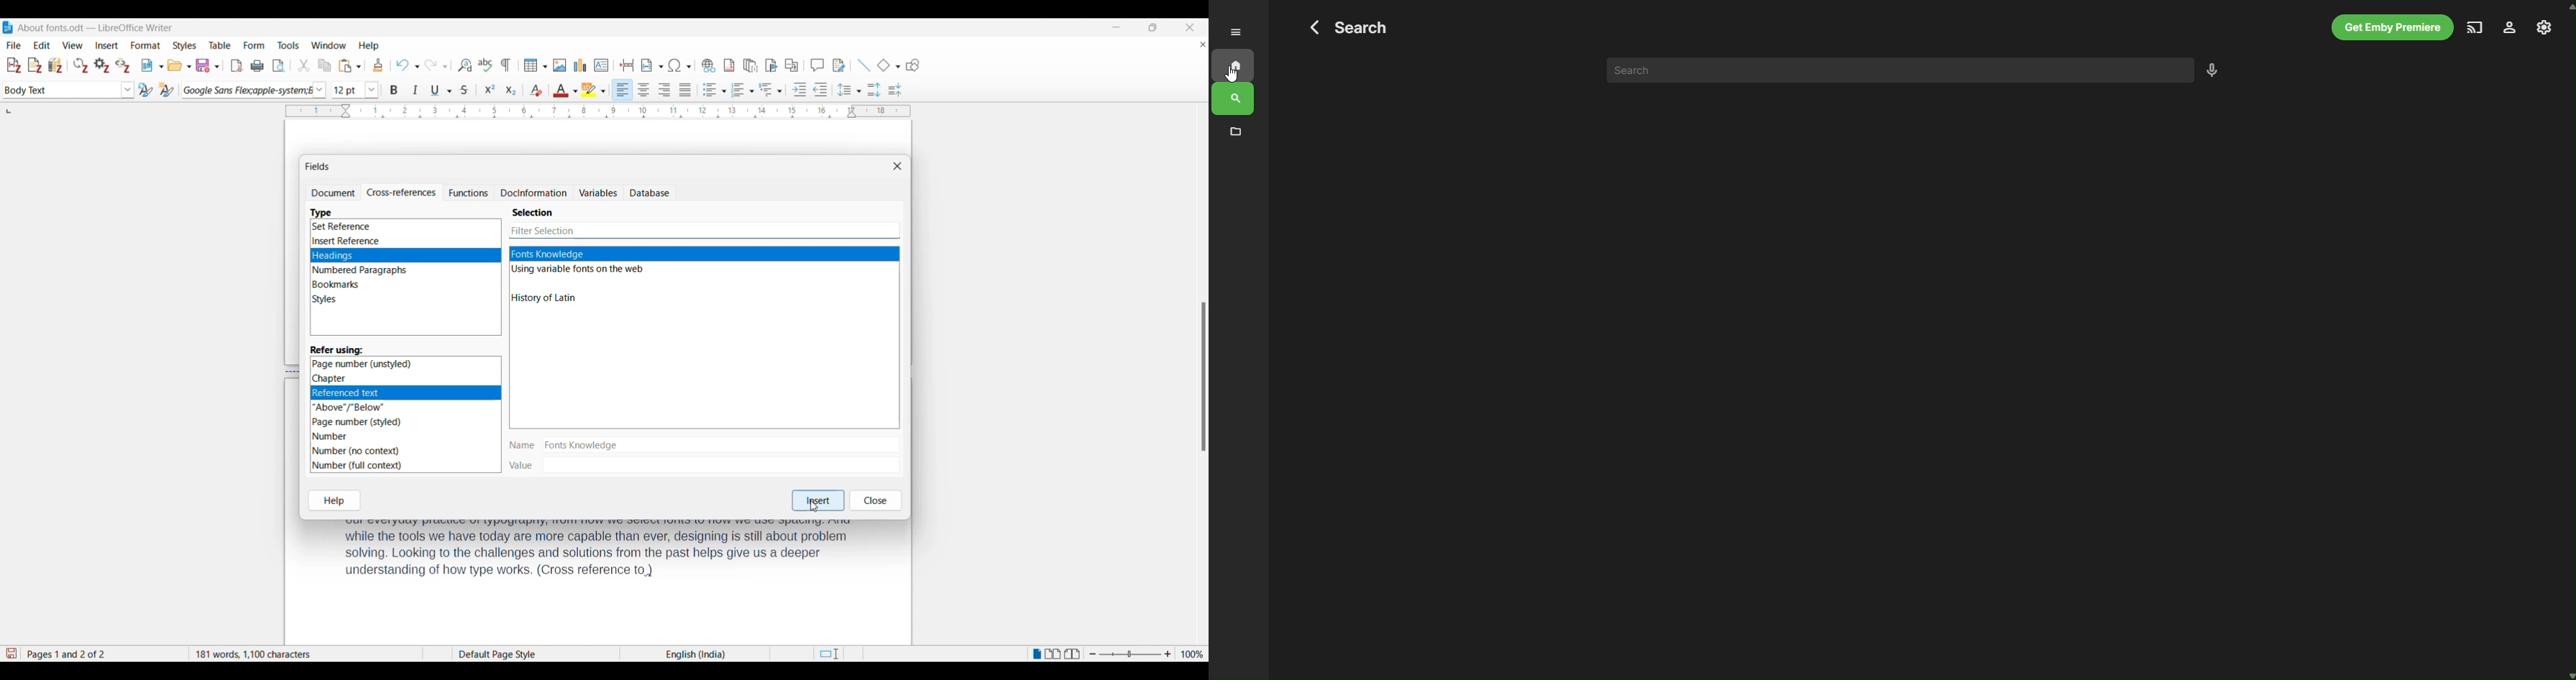 Image resolution: width=2576 pixels, height=700 pixels. Describe the element at coordinates (337, 349) in the screenshot. I see `Section title` at that location.